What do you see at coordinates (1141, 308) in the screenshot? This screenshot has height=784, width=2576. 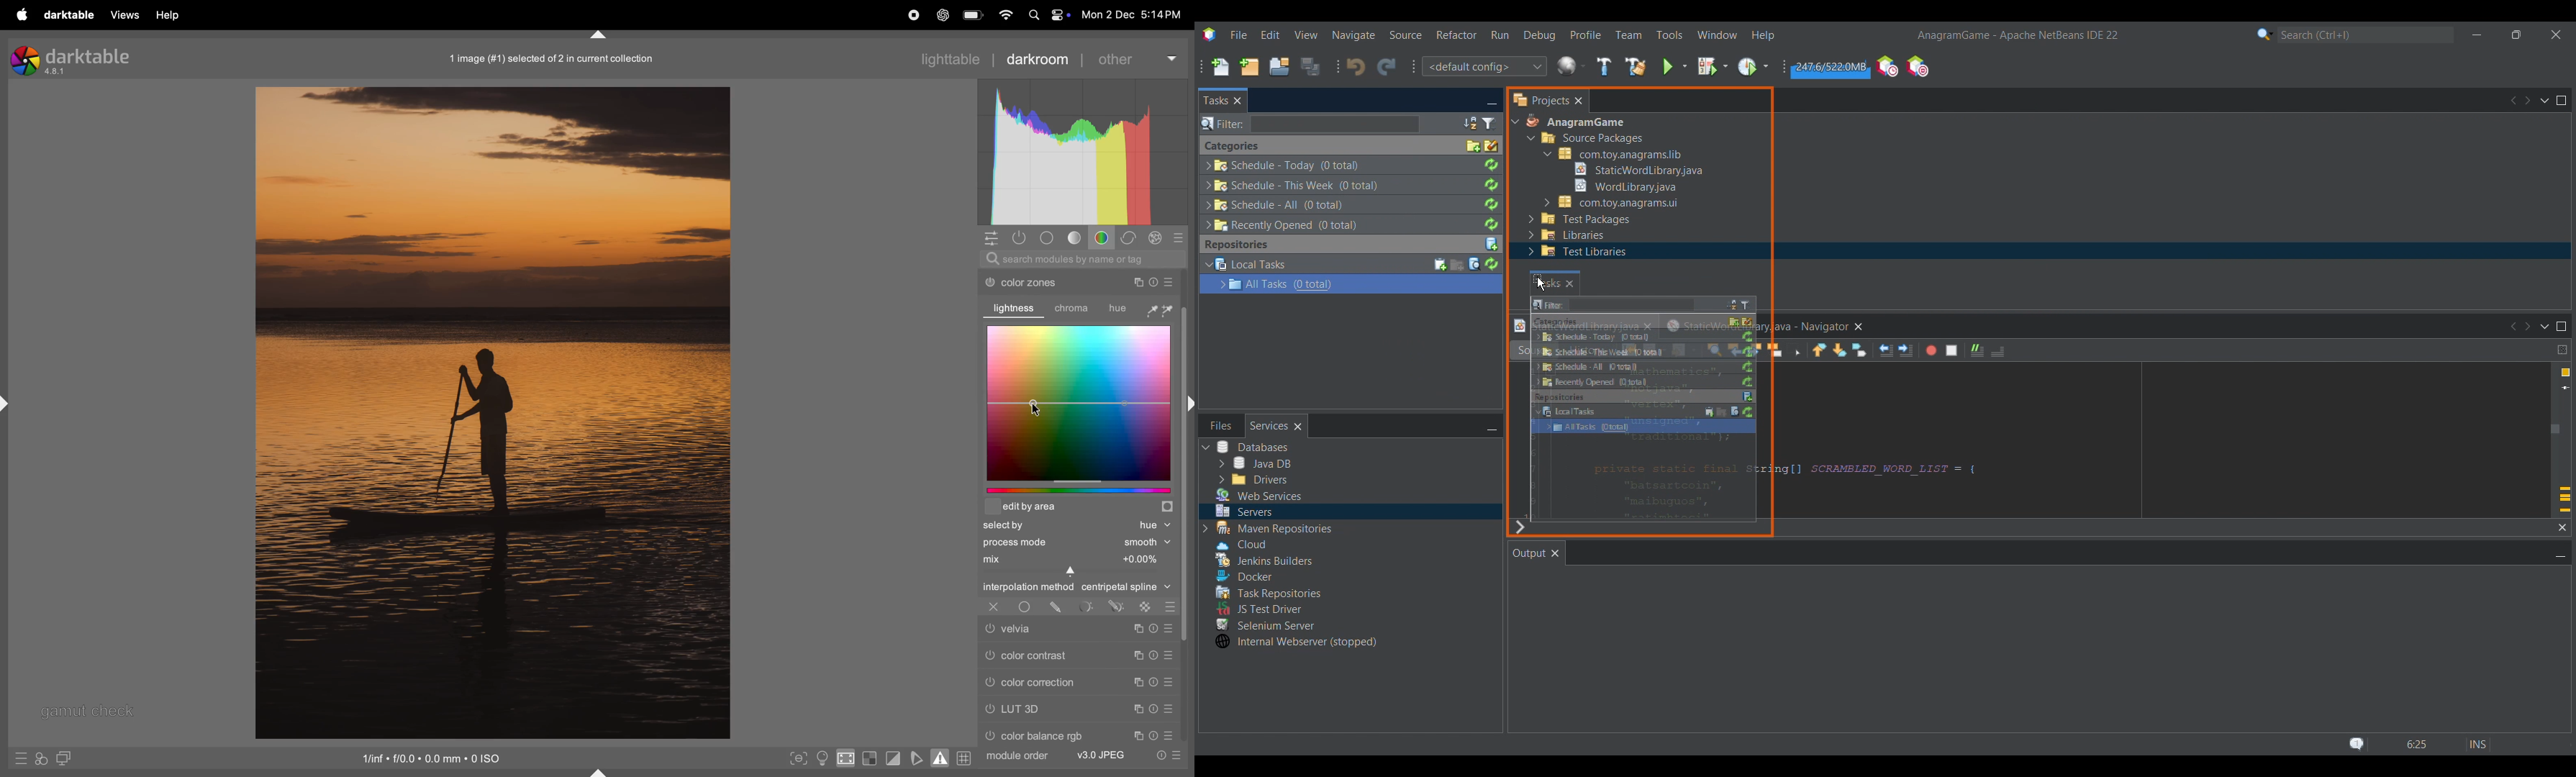 I see `hue` at bounding box center [1141, 308].